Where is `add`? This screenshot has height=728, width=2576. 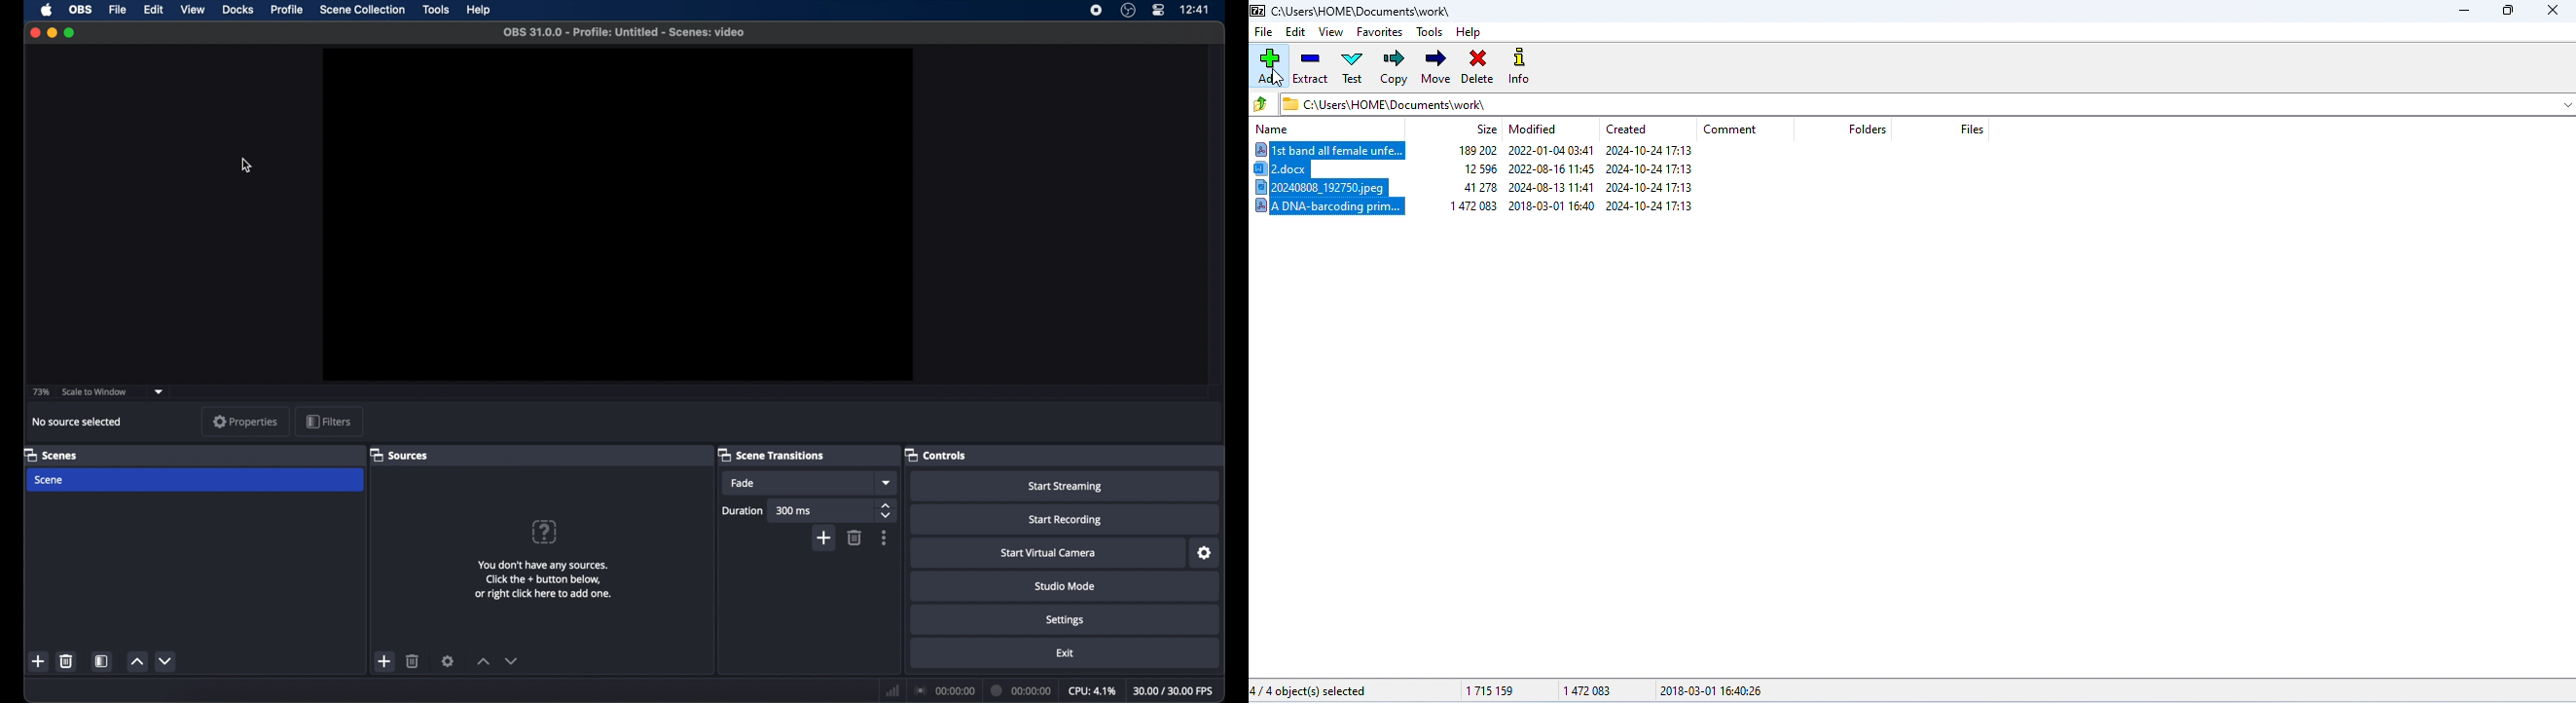
add is located at coordinates (38, 661).